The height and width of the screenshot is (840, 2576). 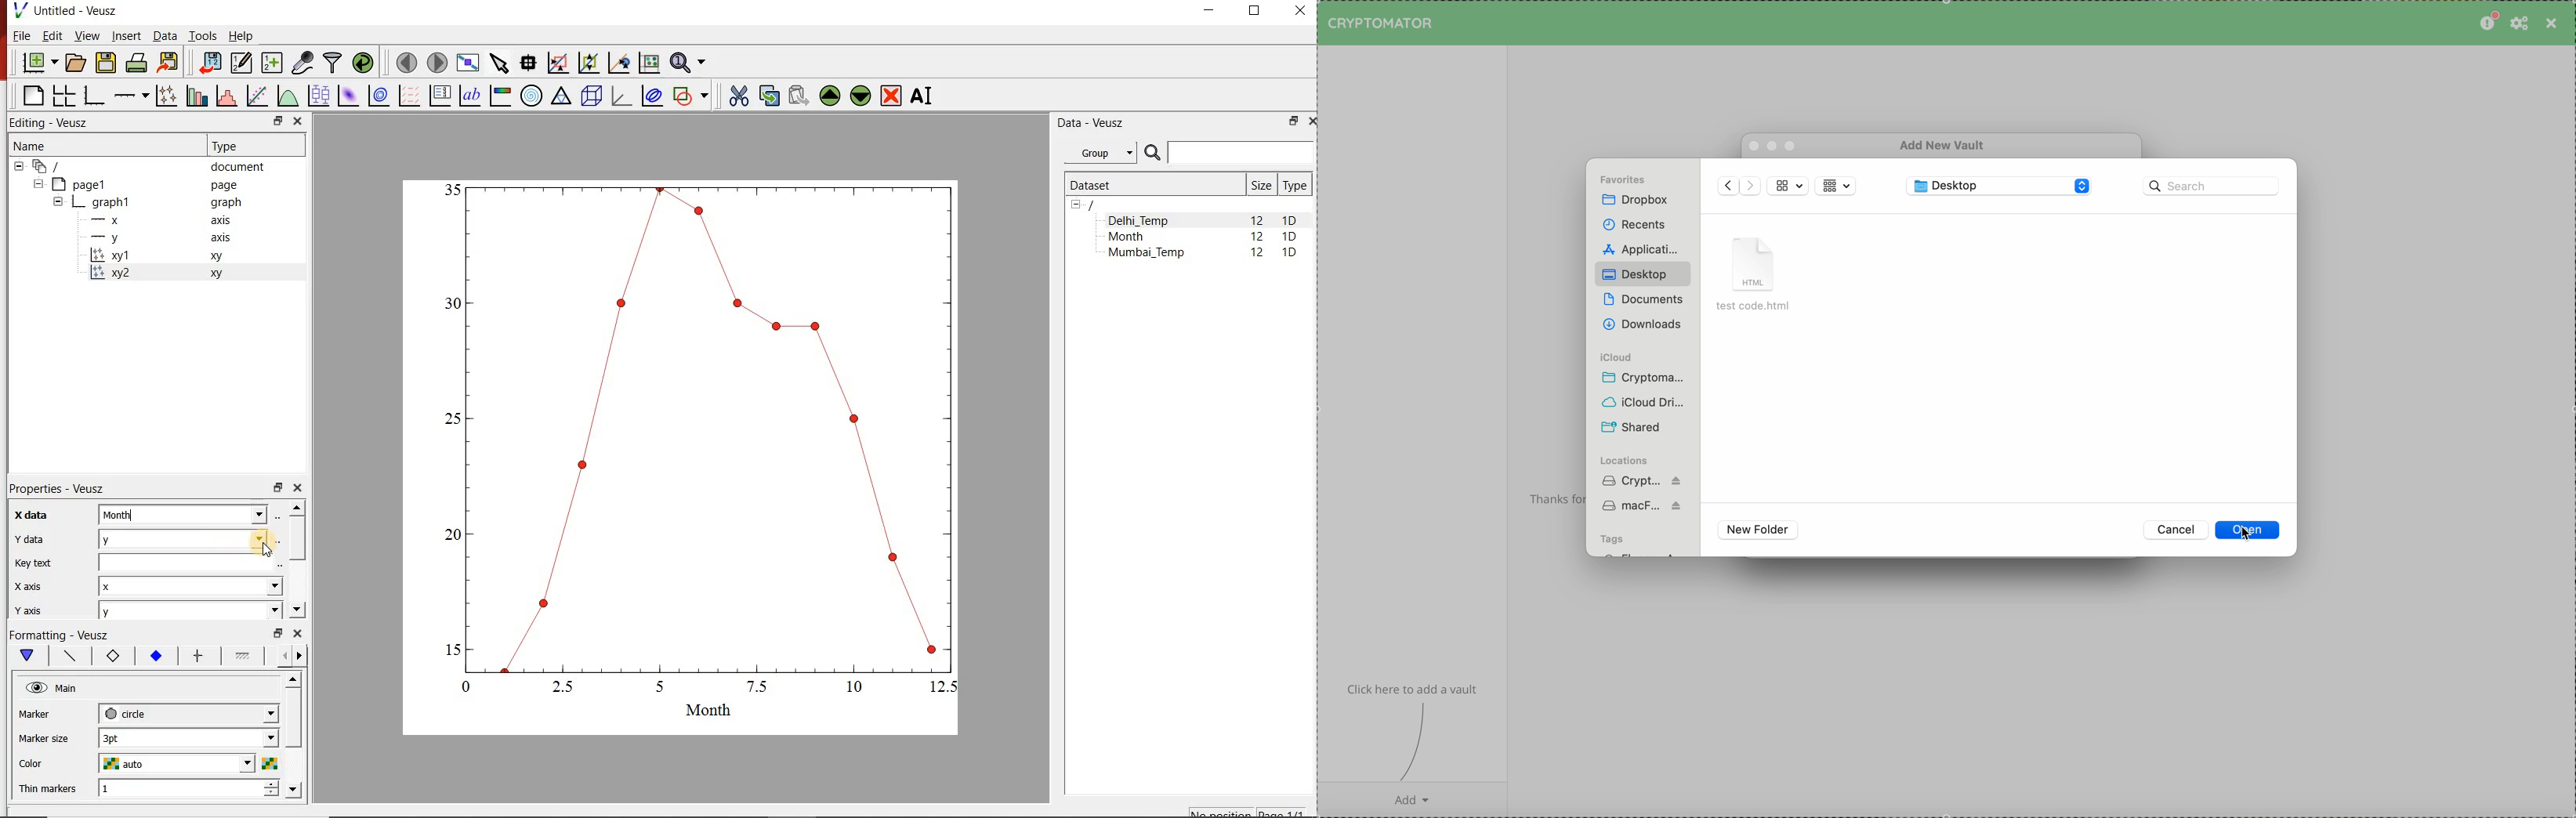 What do you see at coordinates (154, 221) in the screenshot?
I see `-x axis` at bounding box center [154, 221].